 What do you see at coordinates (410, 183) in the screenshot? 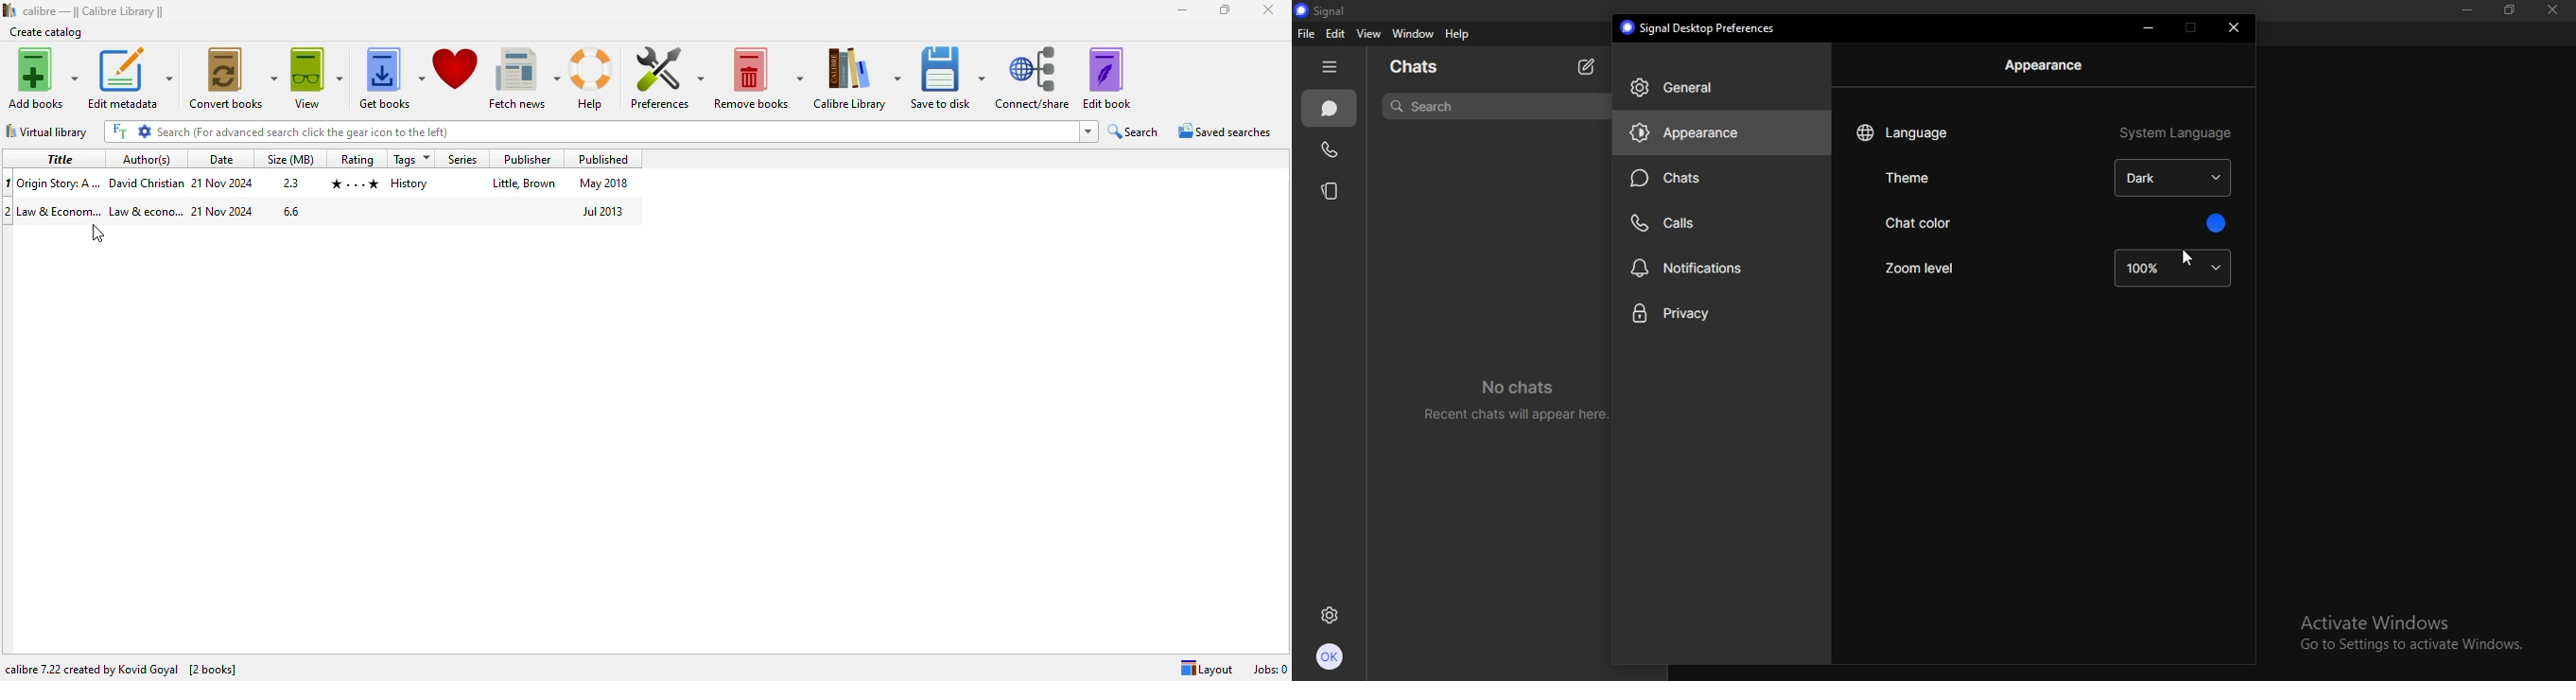
I see `tag` at bounding box center [410, 183].